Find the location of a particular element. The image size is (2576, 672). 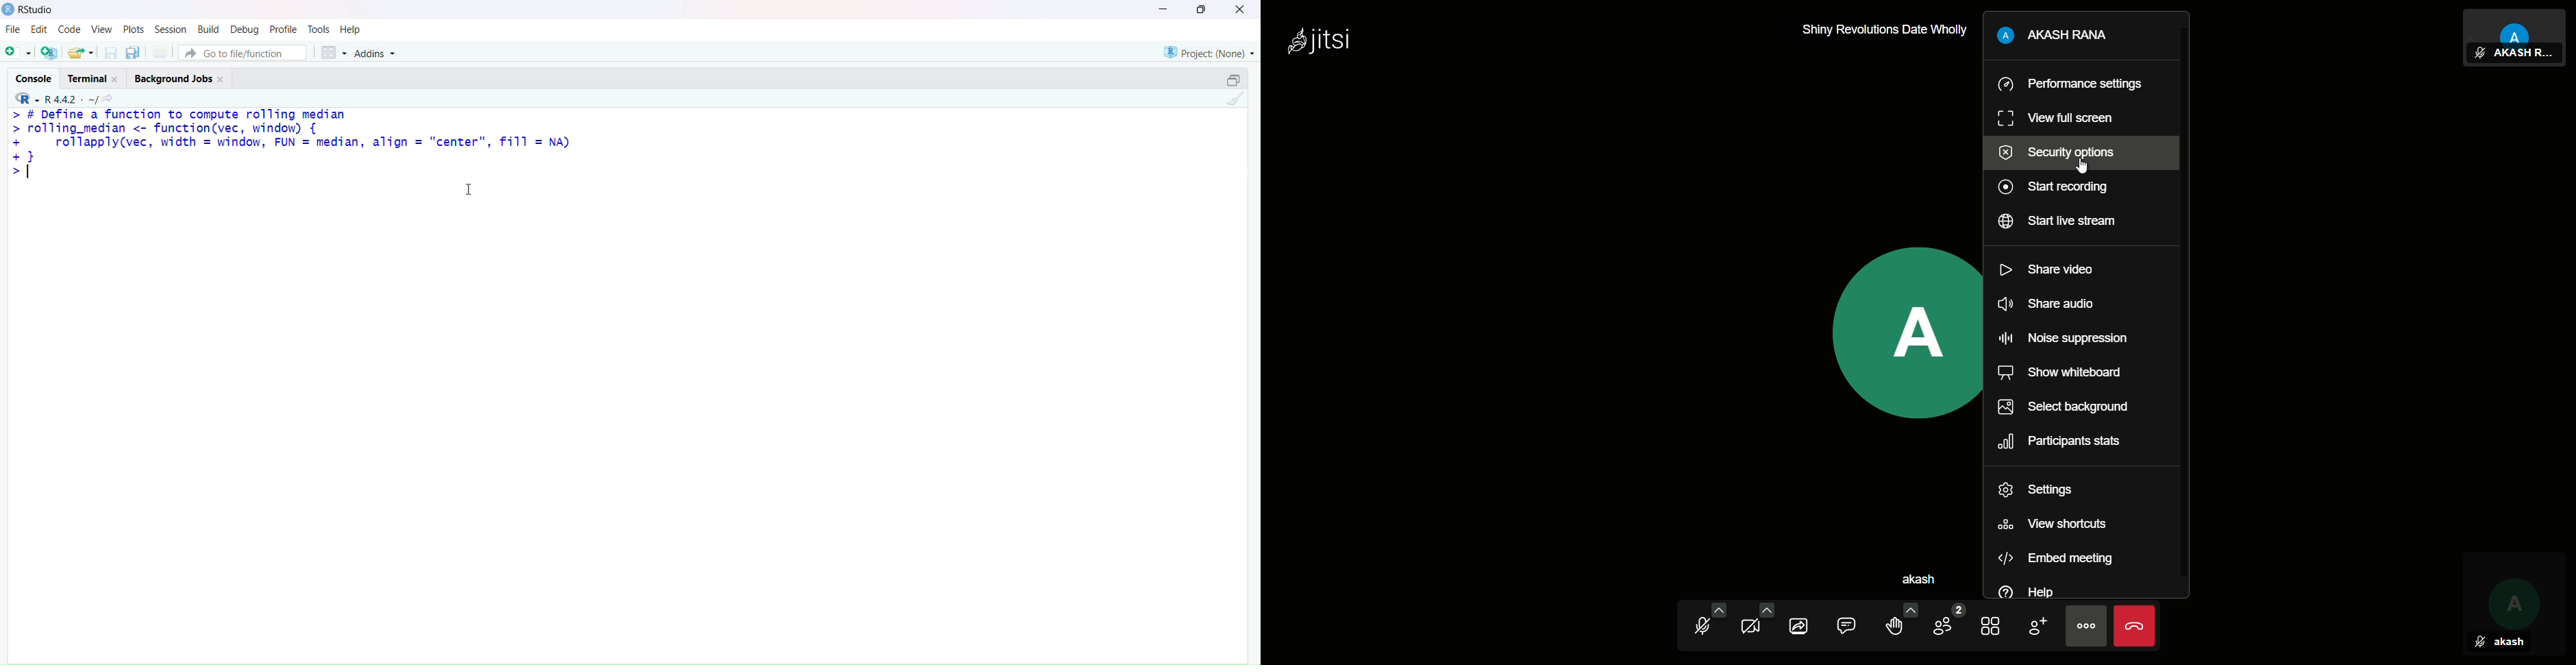

open in separate window is located at coordinates (1233, 80).